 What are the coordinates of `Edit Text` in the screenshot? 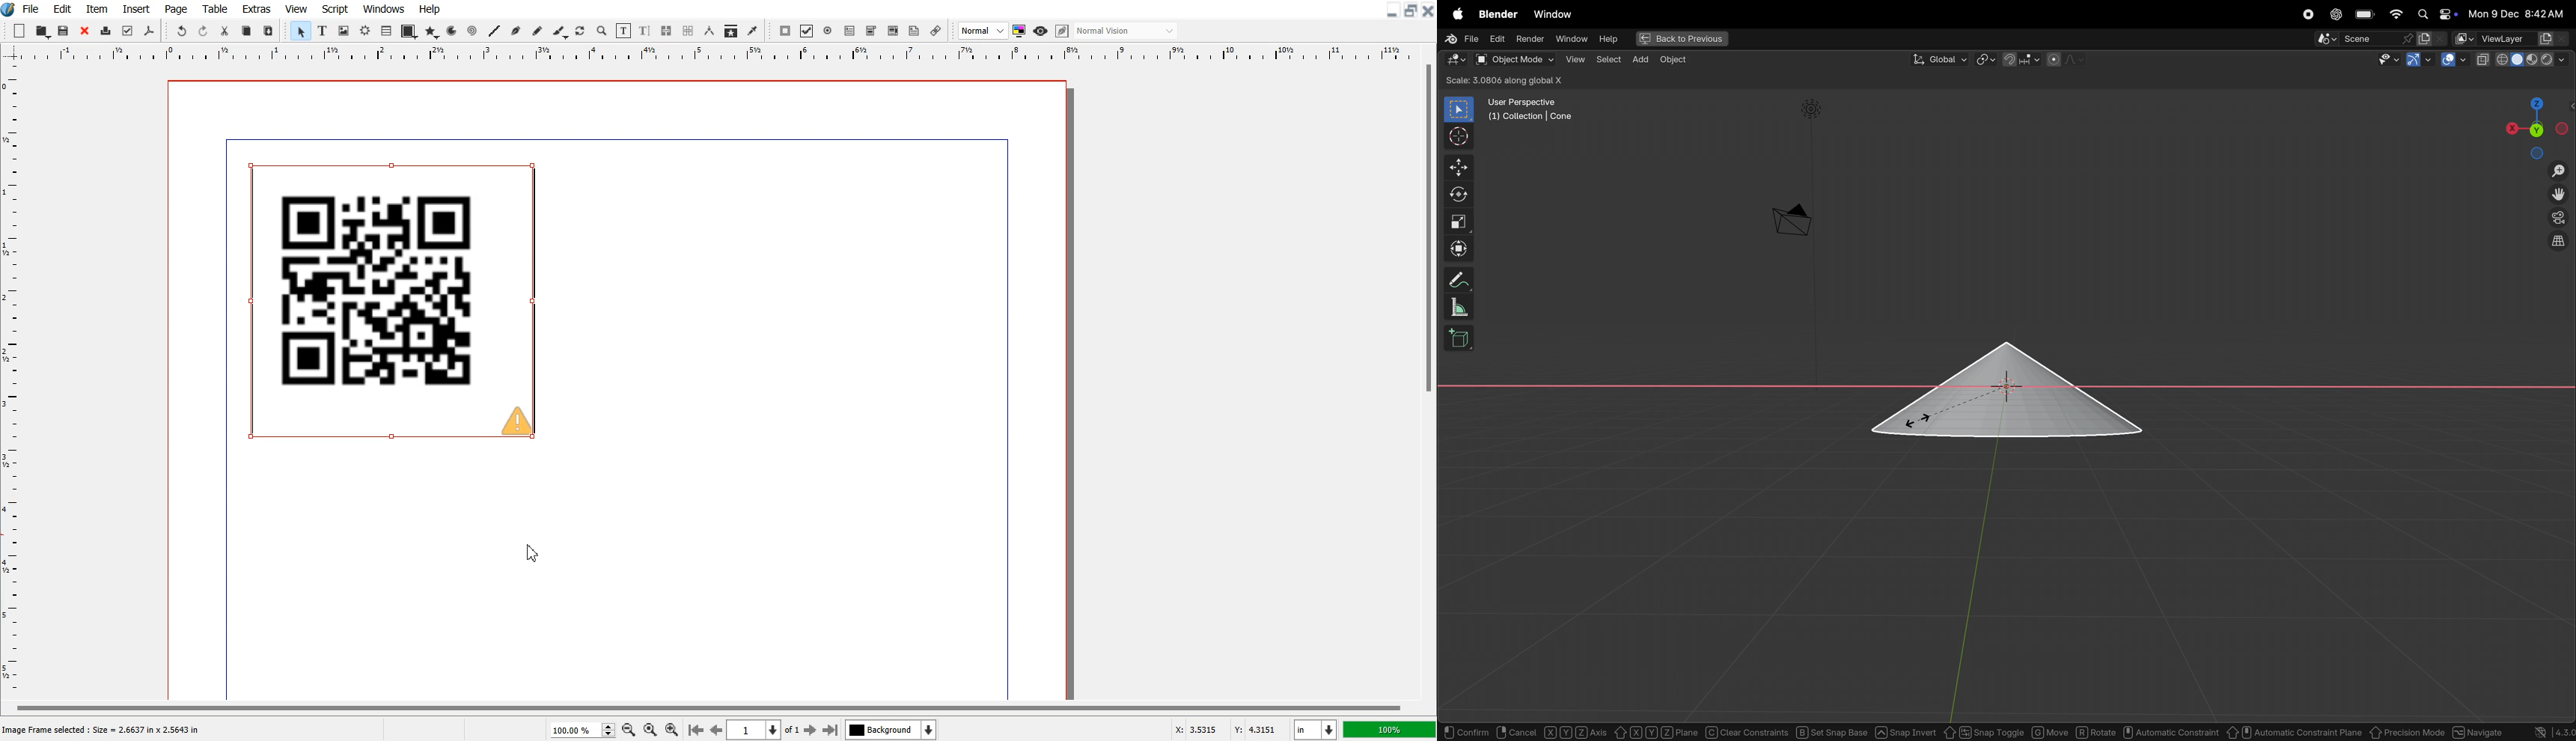 It's located at (645, 31).